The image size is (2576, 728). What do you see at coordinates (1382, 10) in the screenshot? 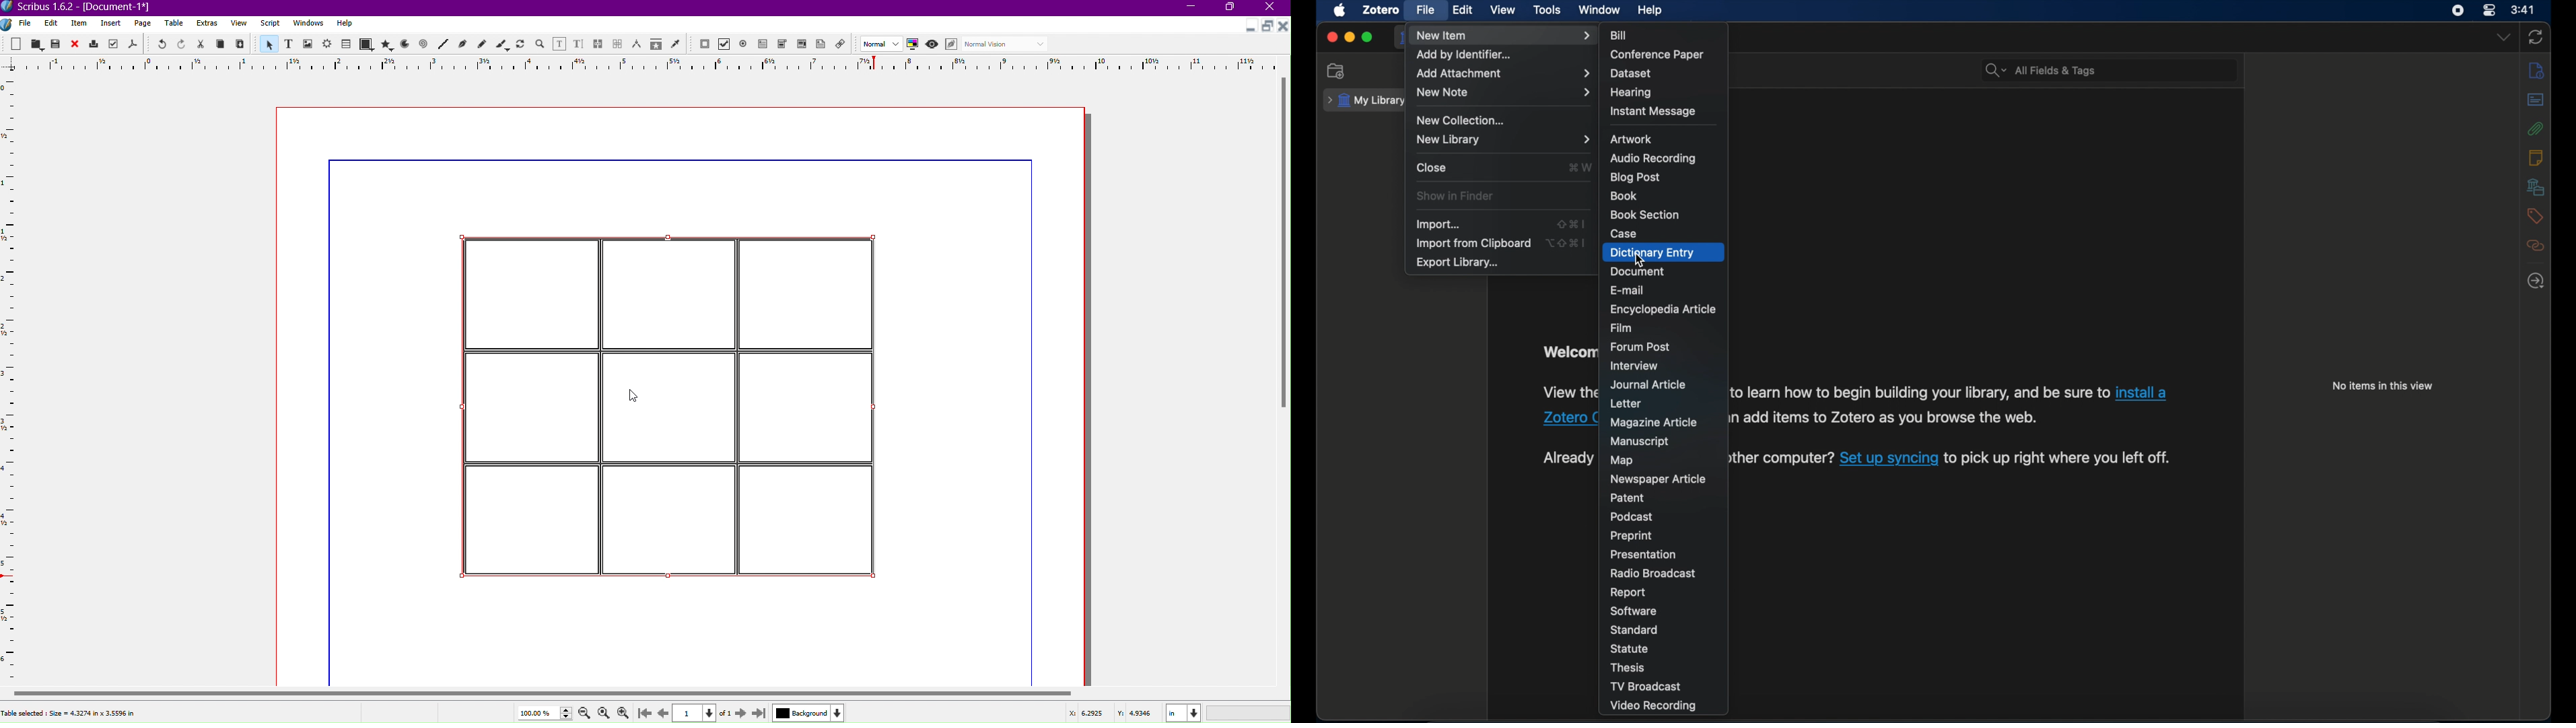
I see `zotero` at bounding box center [1382, 10].